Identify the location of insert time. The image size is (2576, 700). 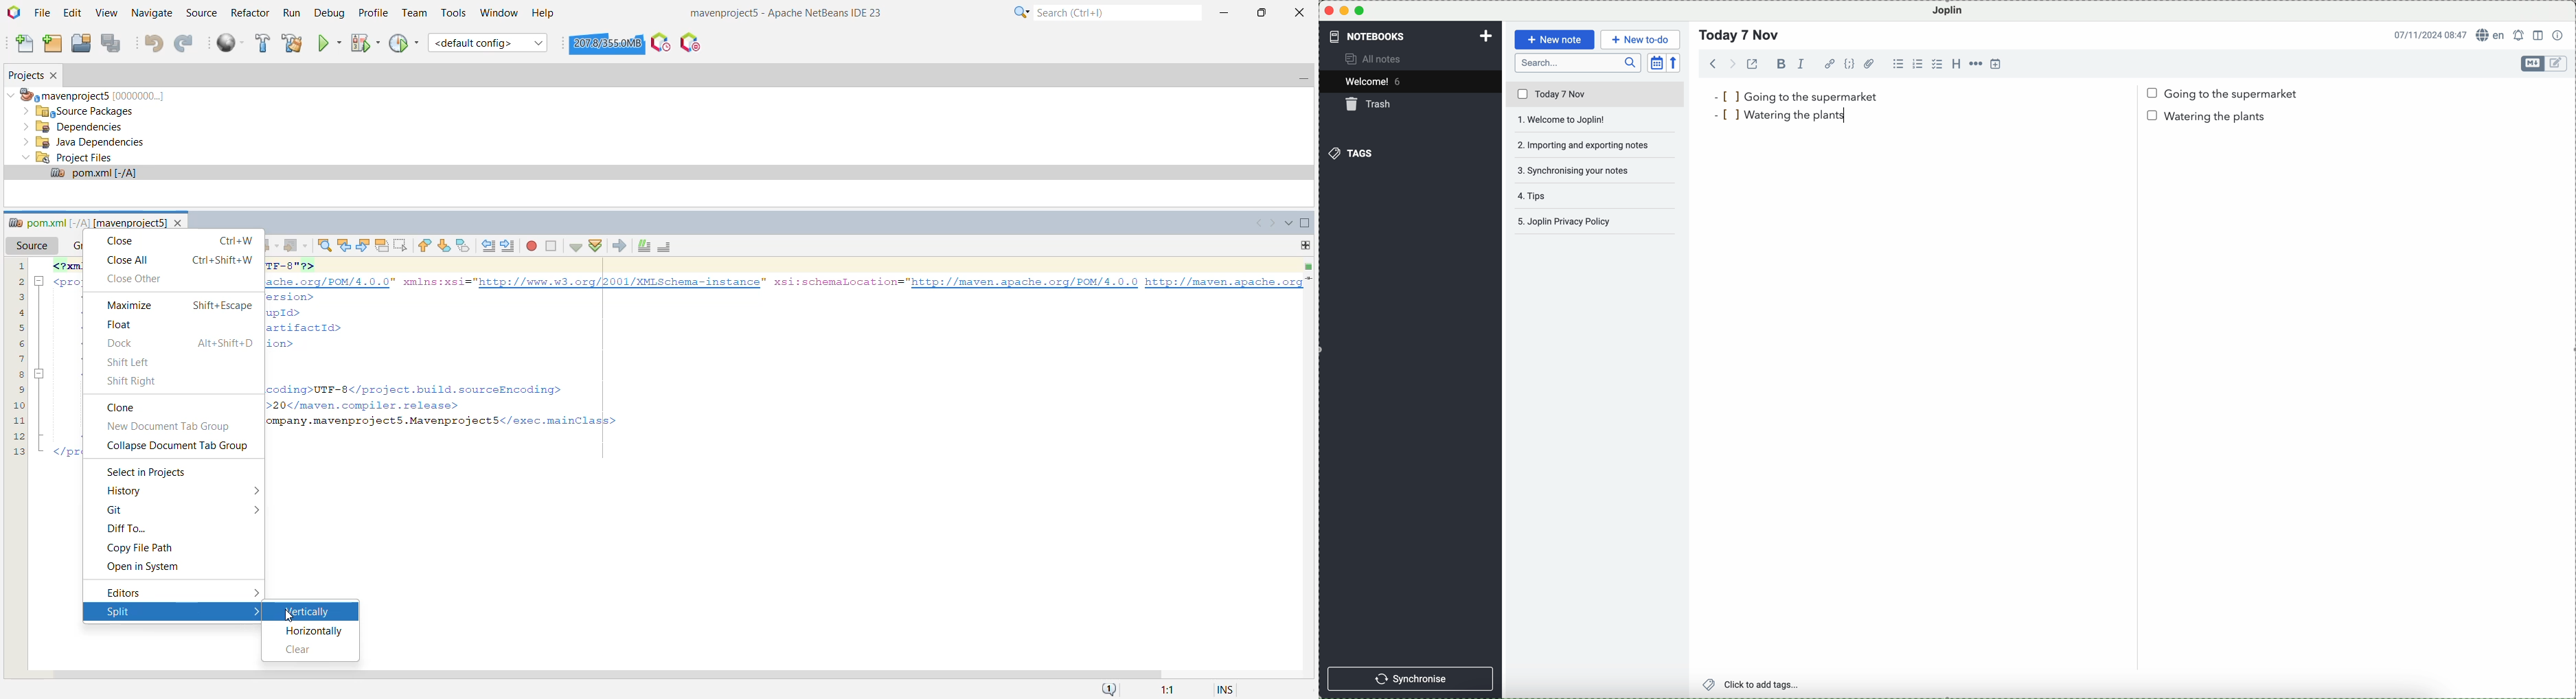
(1996, 63).